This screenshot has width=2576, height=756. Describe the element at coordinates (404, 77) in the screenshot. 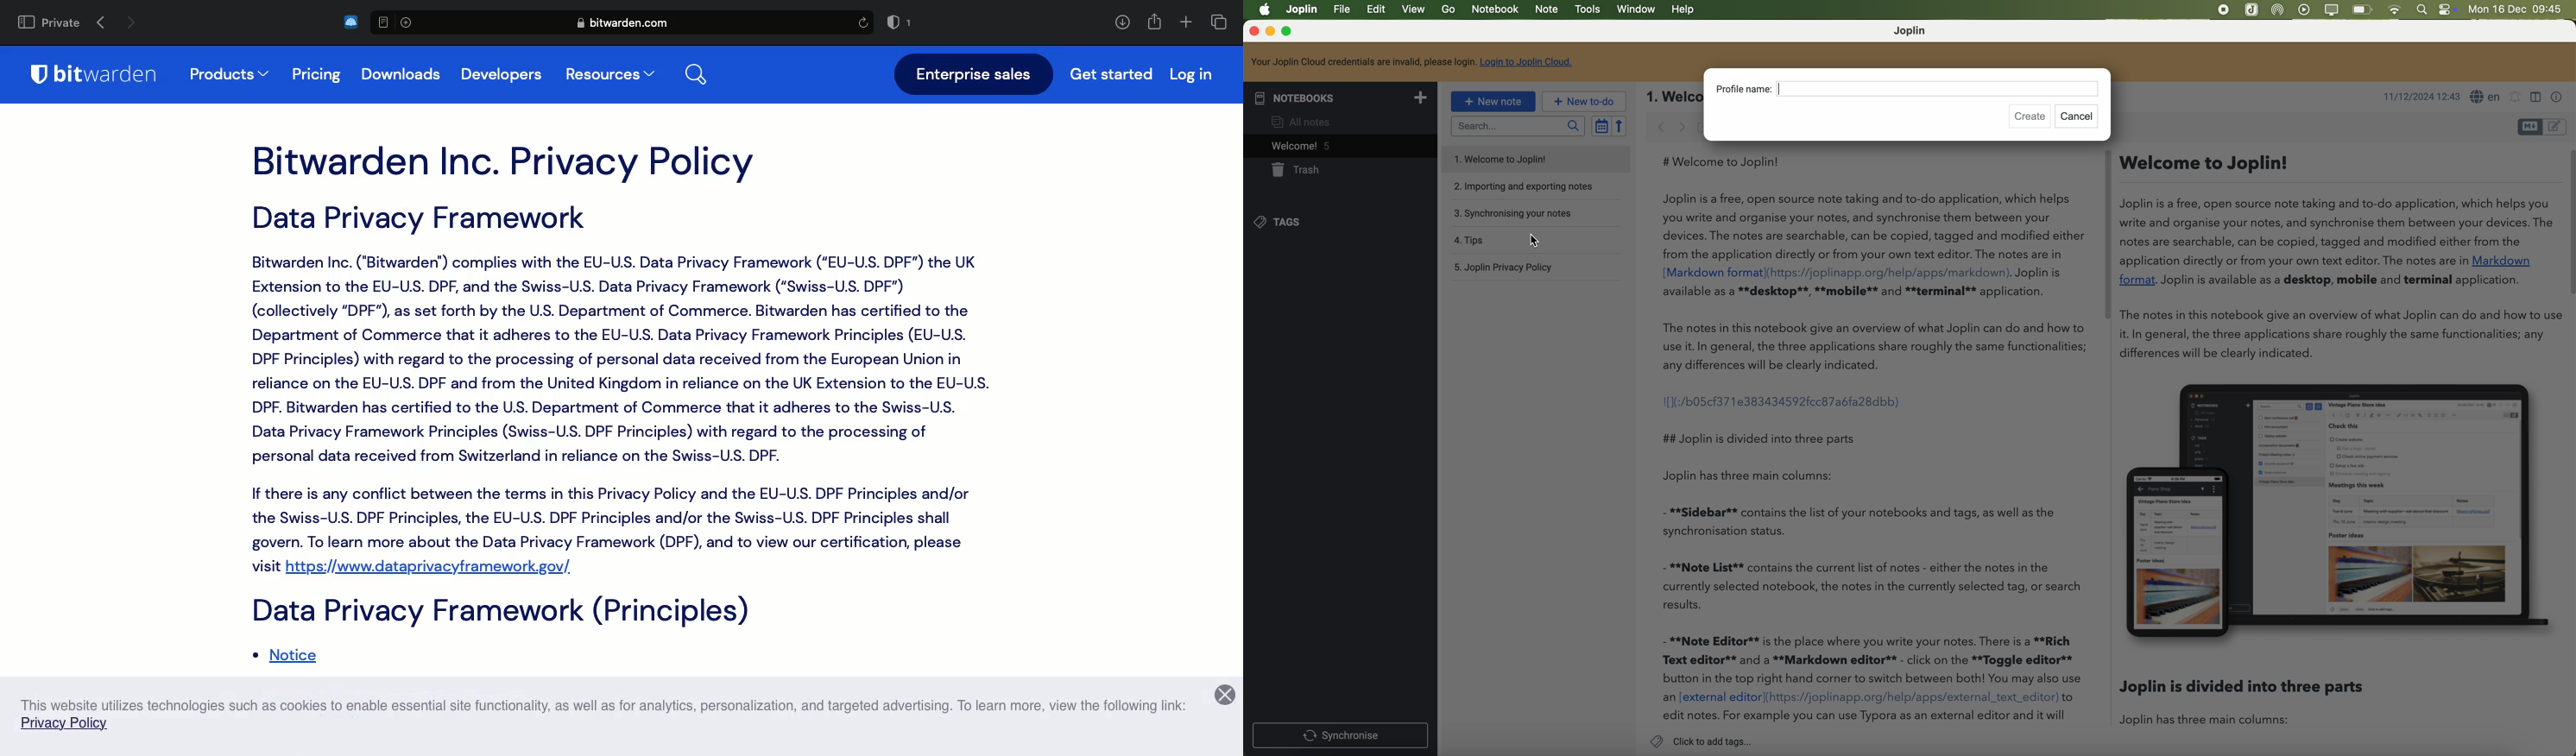

I see `downloads` at that location.